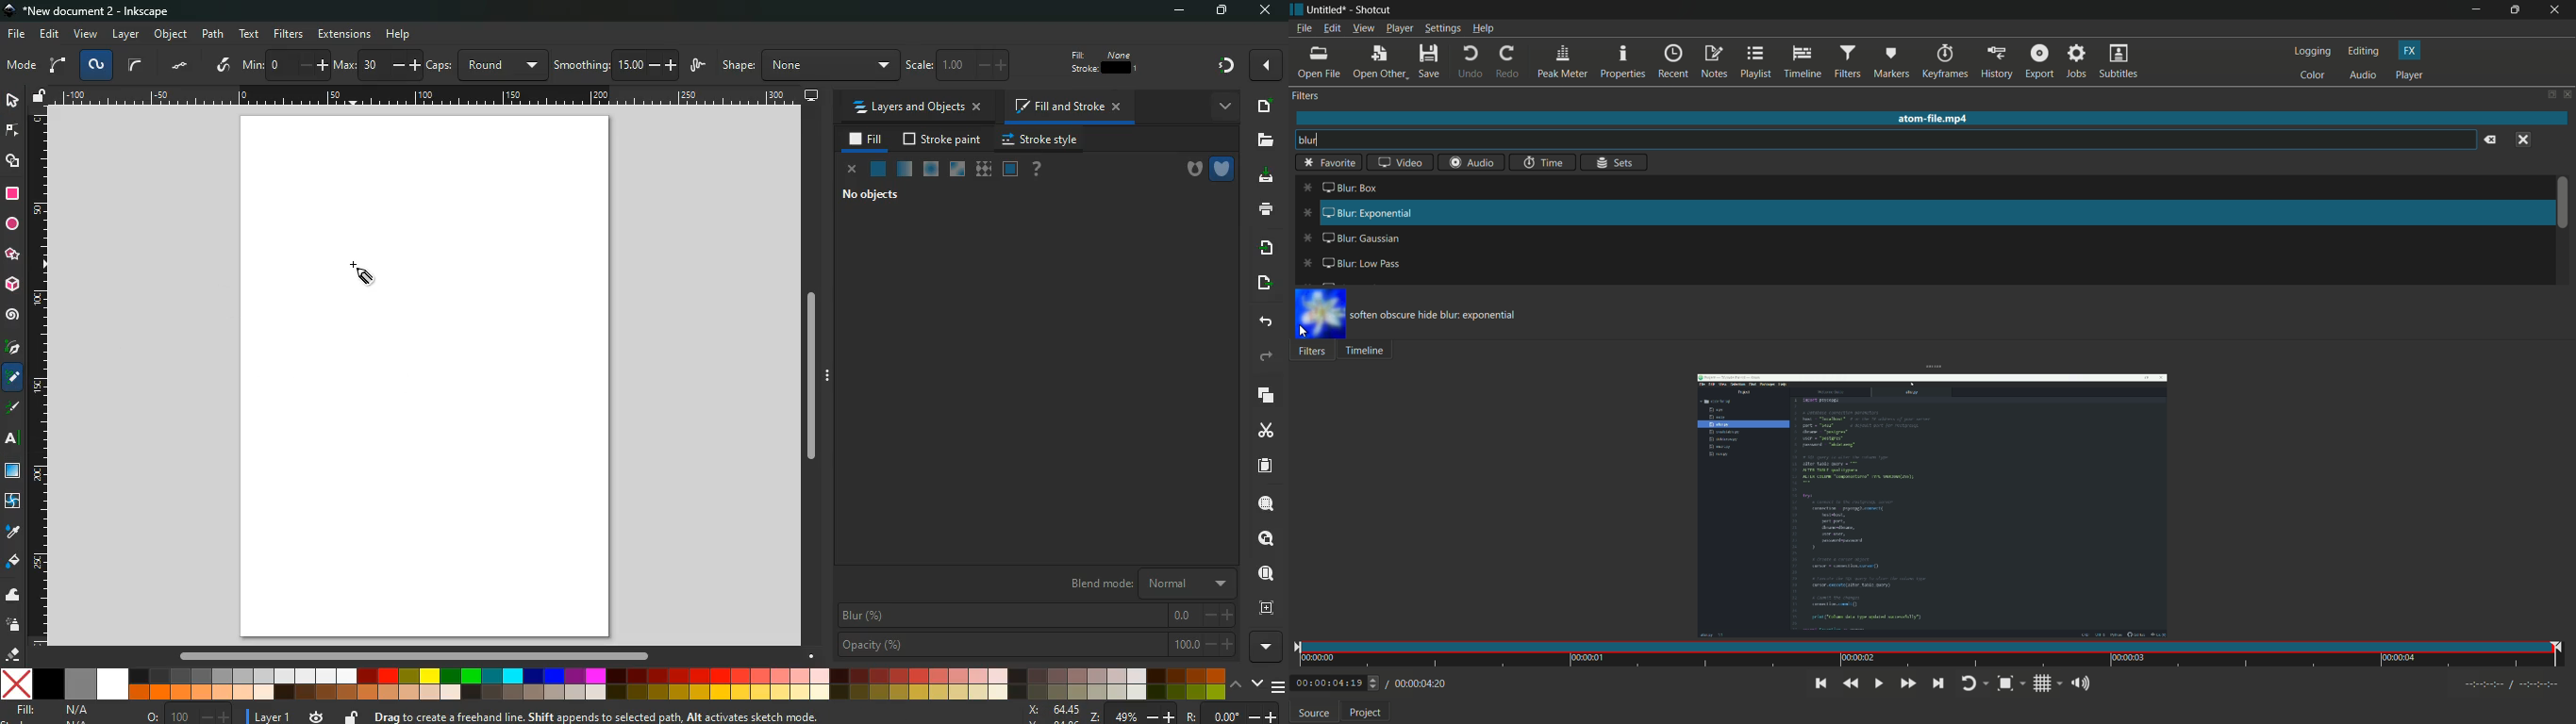 This screenshot has height=728, width=2576. What do you see at coordinates (2491, 140) in the screenshot?
I see `clear search` at bounding box center [2491, 140].